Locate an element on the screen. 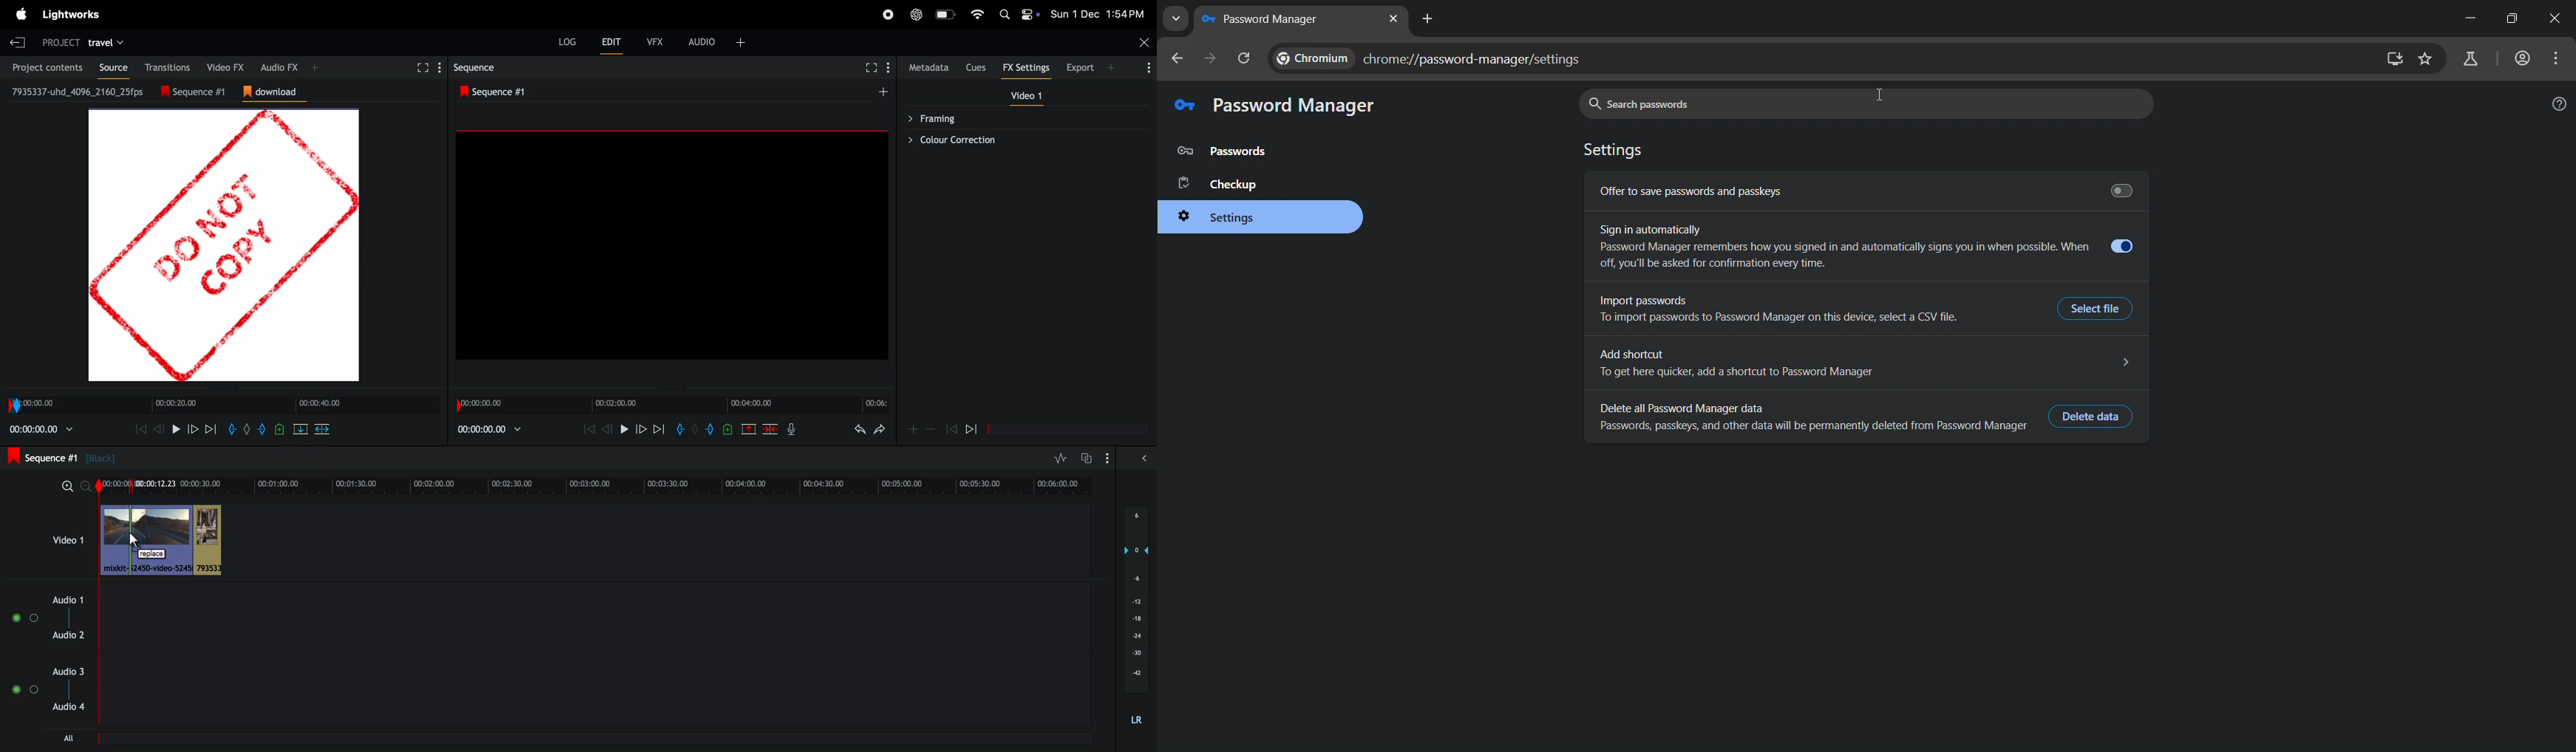 Image resolution: width=2576 pixels, height=756 pixels. add in is located at coordinates (231, 429).